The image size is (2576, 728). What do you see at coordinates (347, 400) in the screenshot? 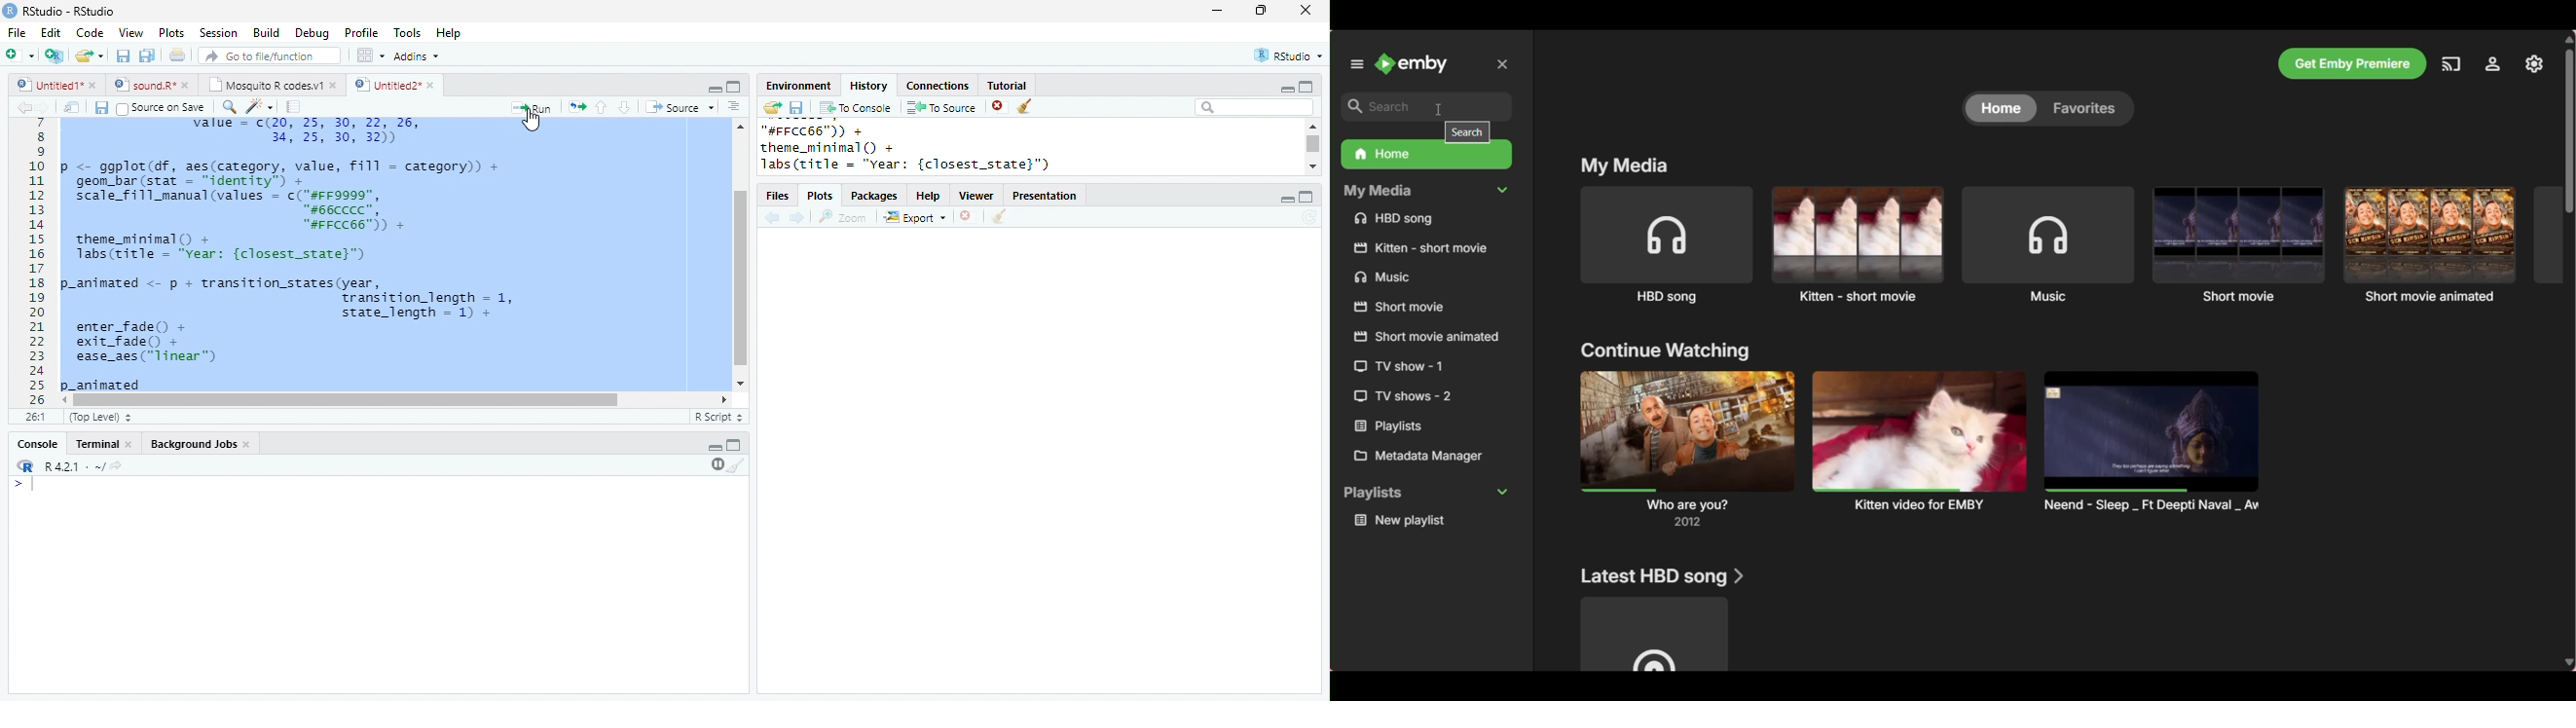
I see `scroll bar` at bounding box center [347, 400].